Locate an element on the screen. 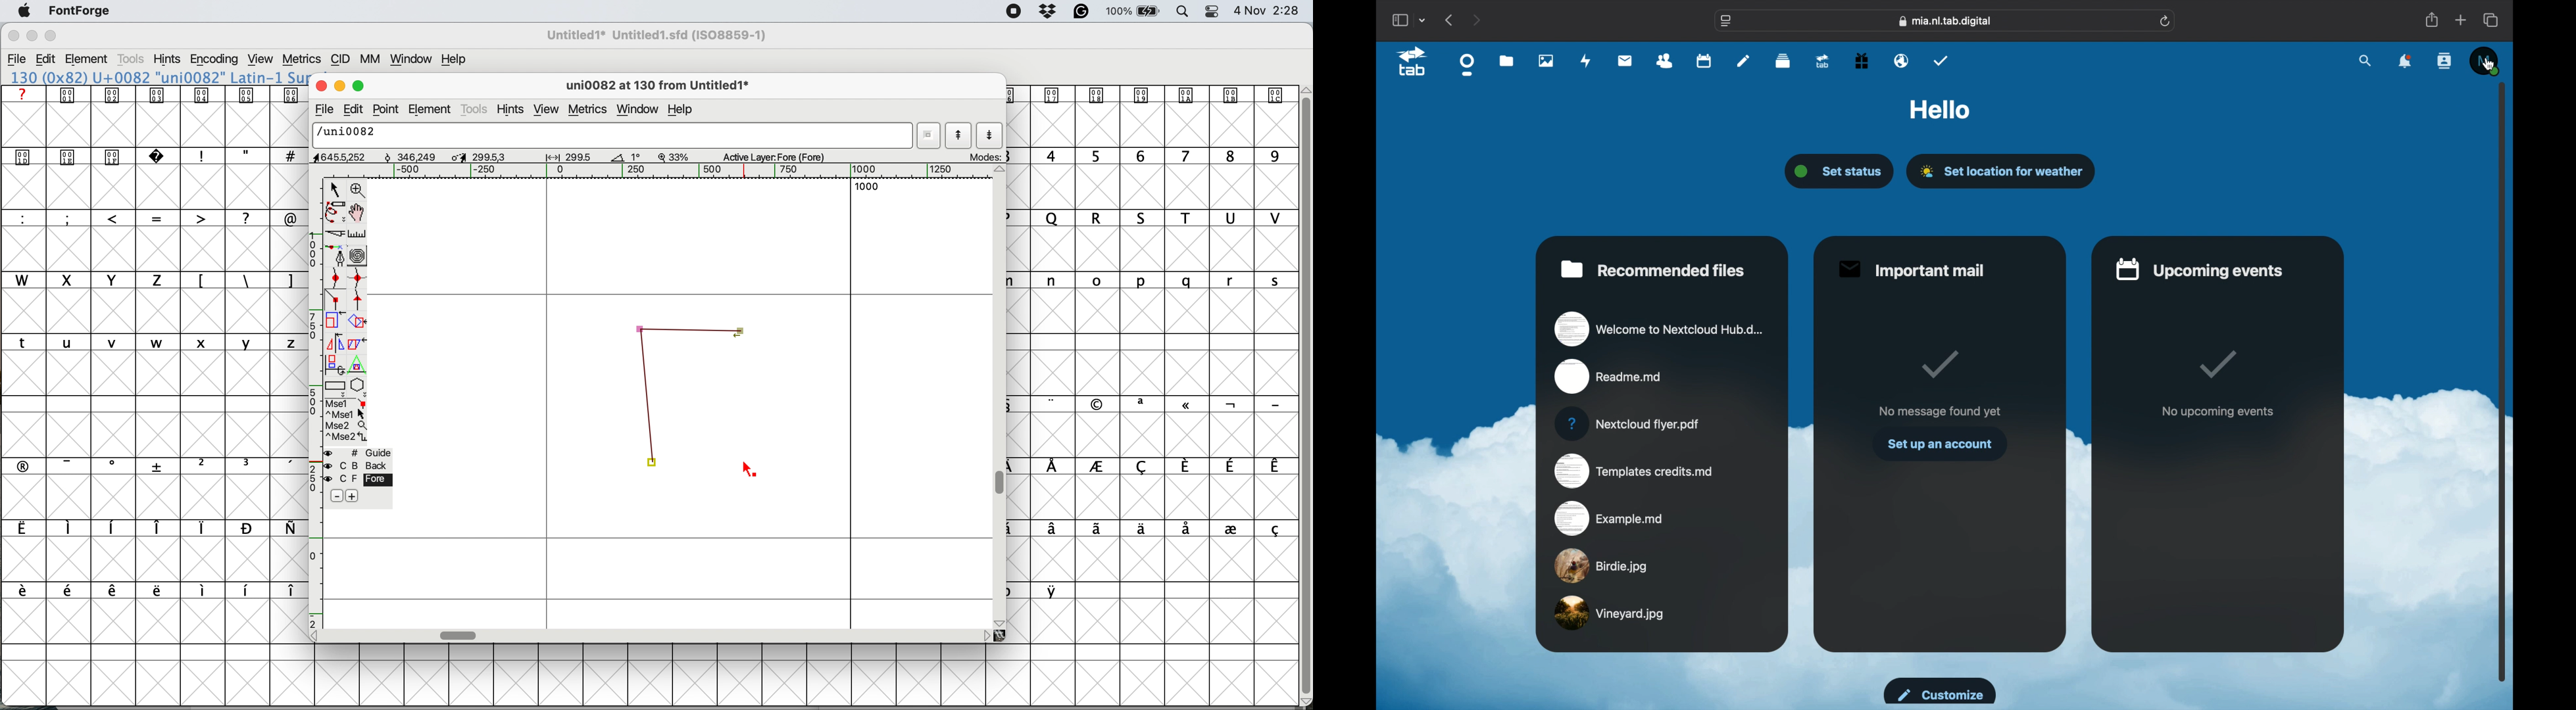  rotate the selection in 3d and project back to plane is located at coordinates (334, 364).